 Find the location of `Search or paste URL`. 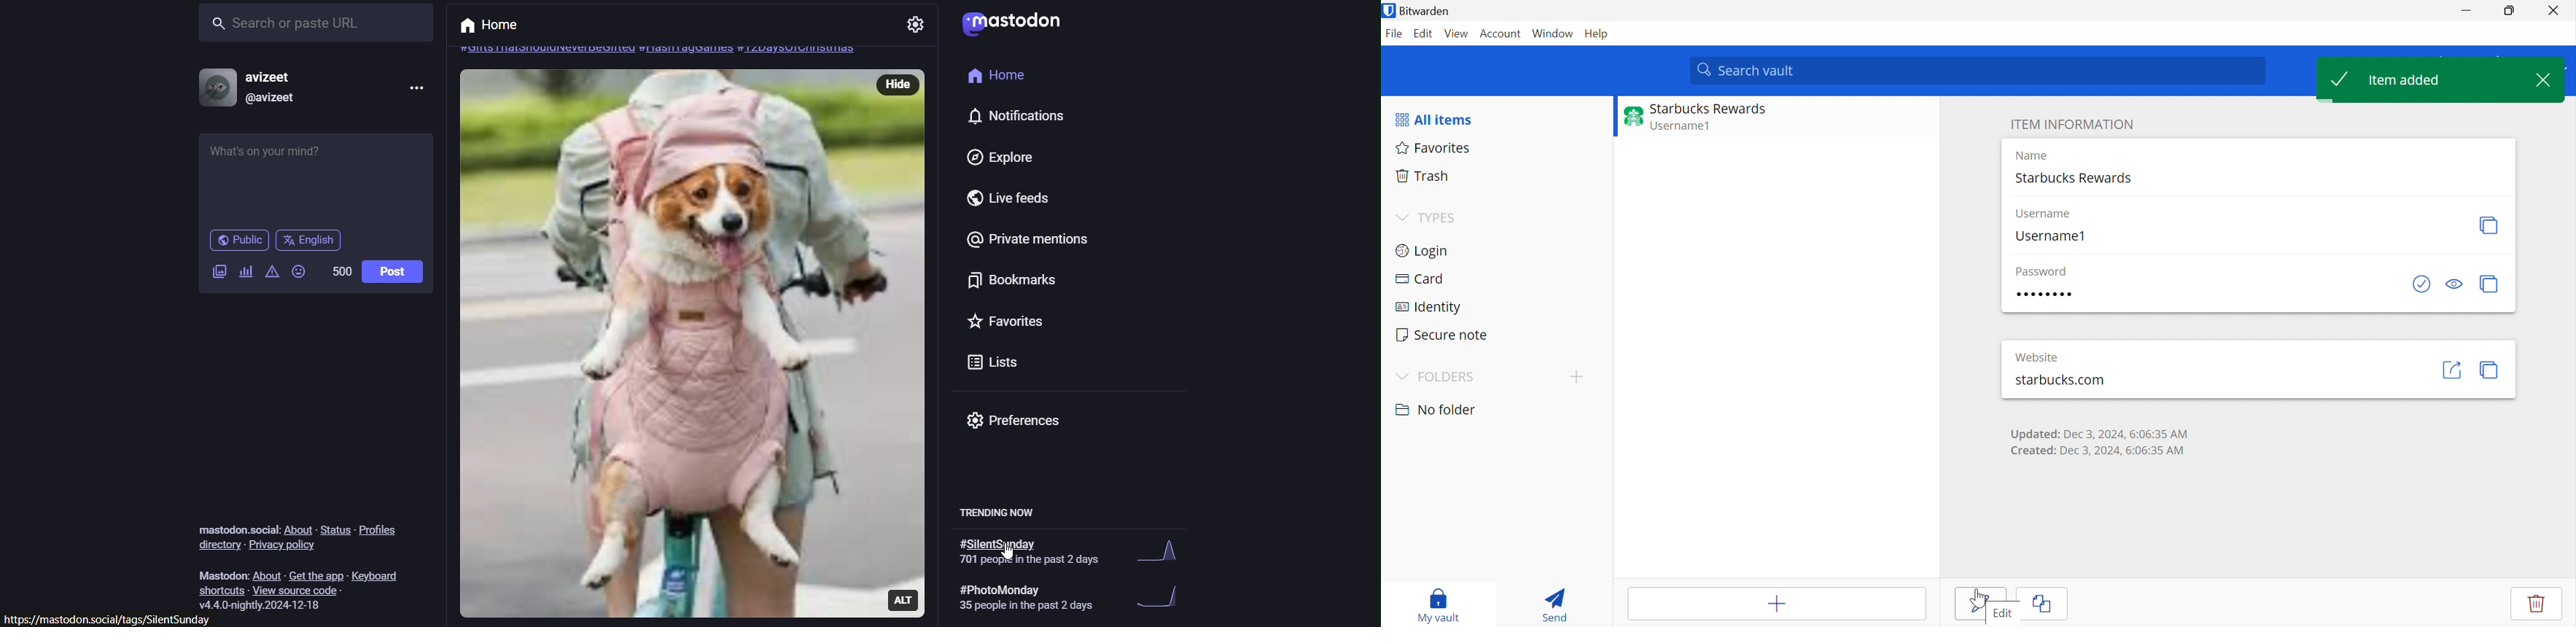

Search or paste URL is located at coordinates (315, 23).